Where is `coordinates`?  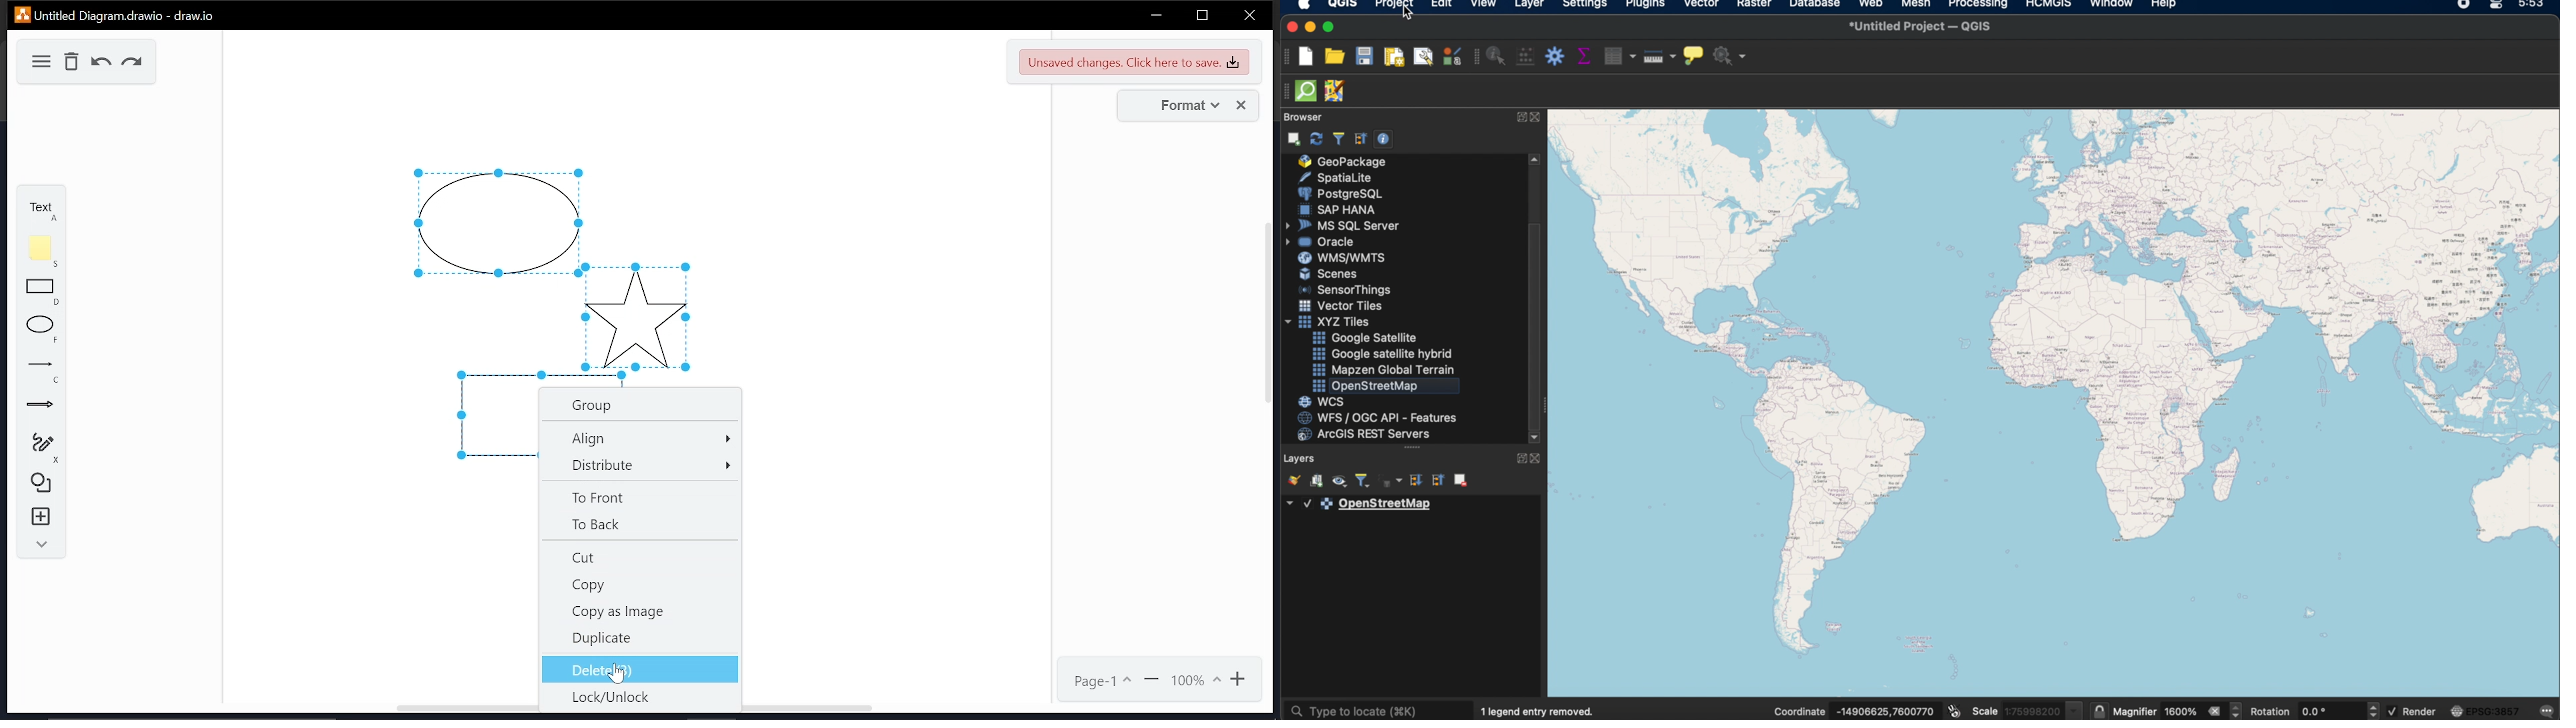 coordinates is located at coordinates (1854, 709).